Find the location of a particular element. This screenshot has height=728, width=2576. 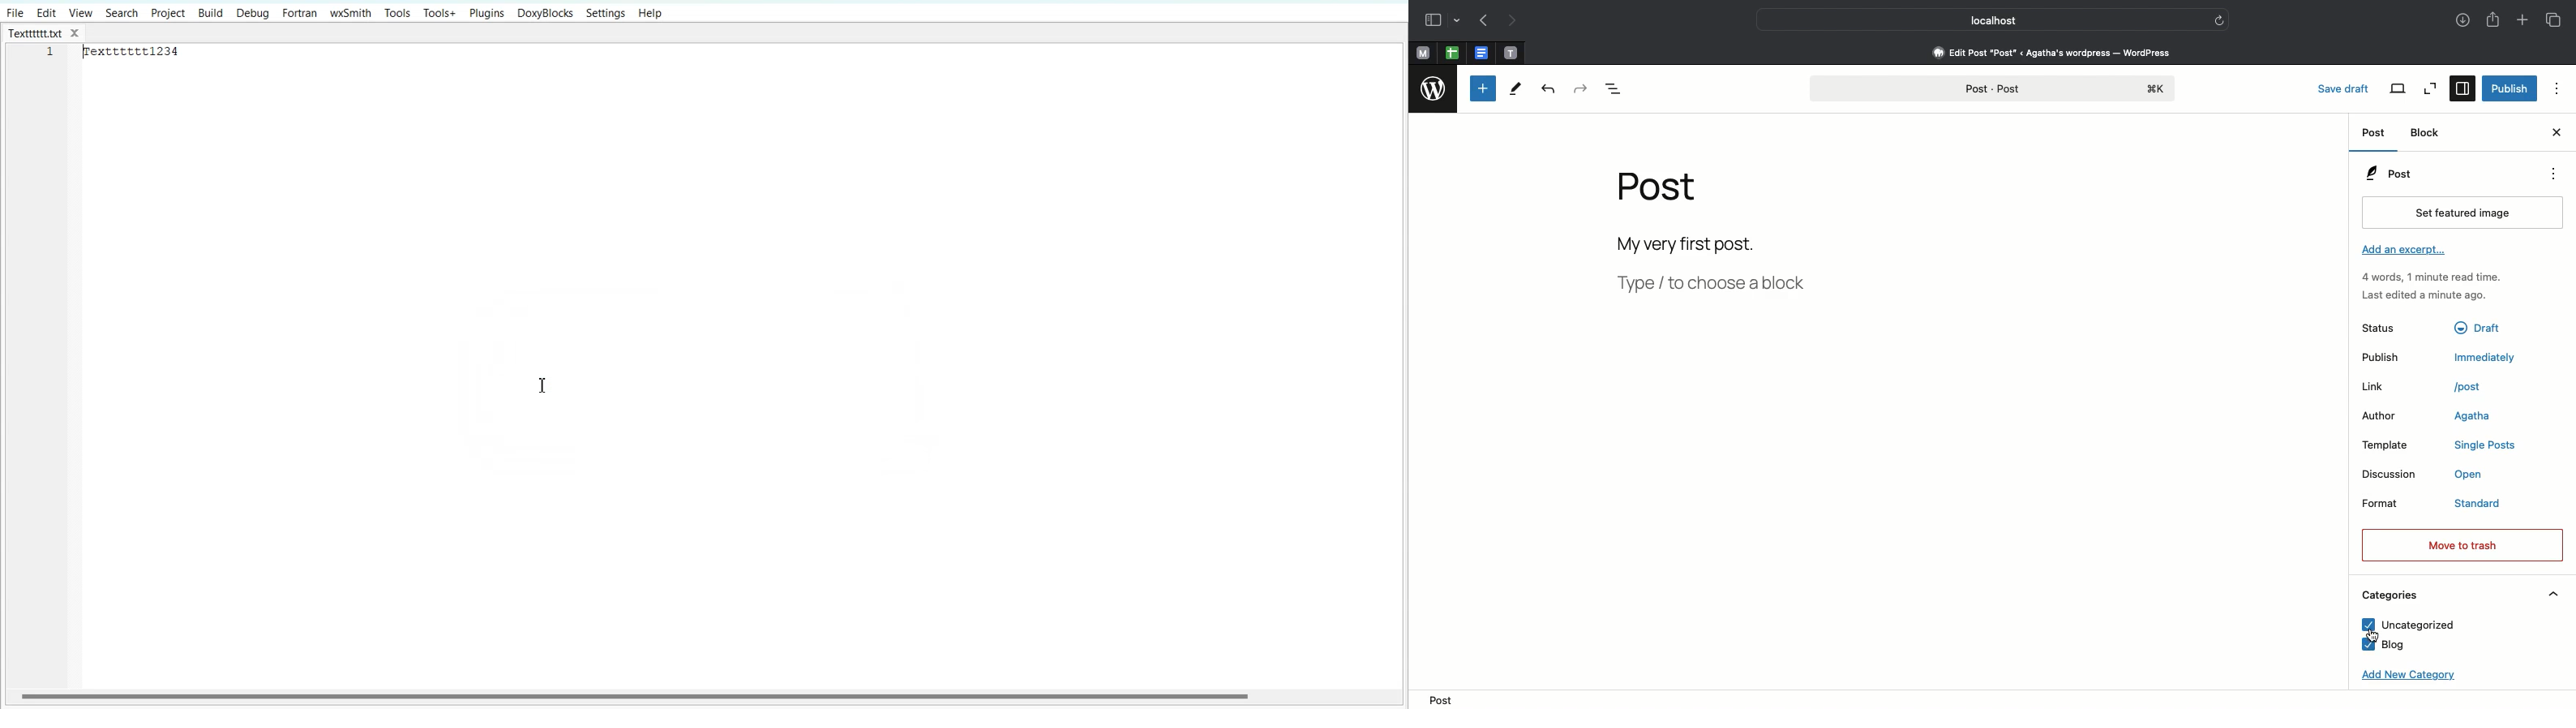

Standard is located at coordinates (2493, 505).